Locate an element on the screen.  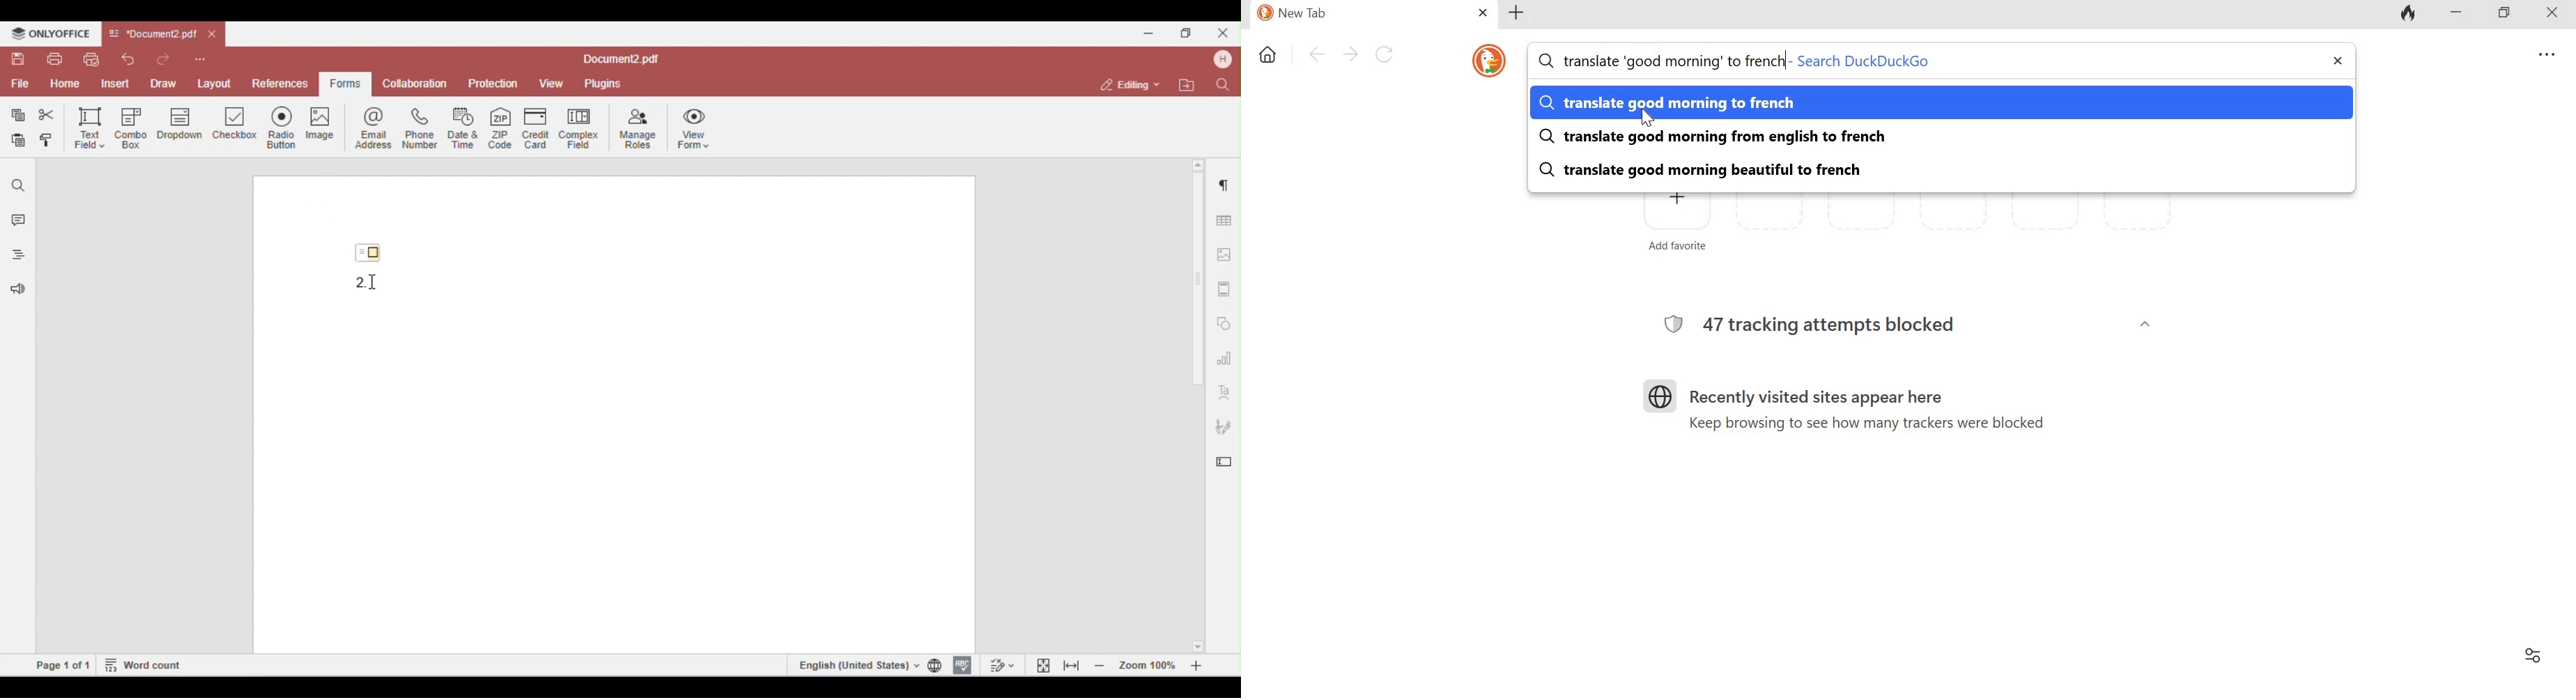
47 tracking attempts blocked is located at coordinates (1835, 325).